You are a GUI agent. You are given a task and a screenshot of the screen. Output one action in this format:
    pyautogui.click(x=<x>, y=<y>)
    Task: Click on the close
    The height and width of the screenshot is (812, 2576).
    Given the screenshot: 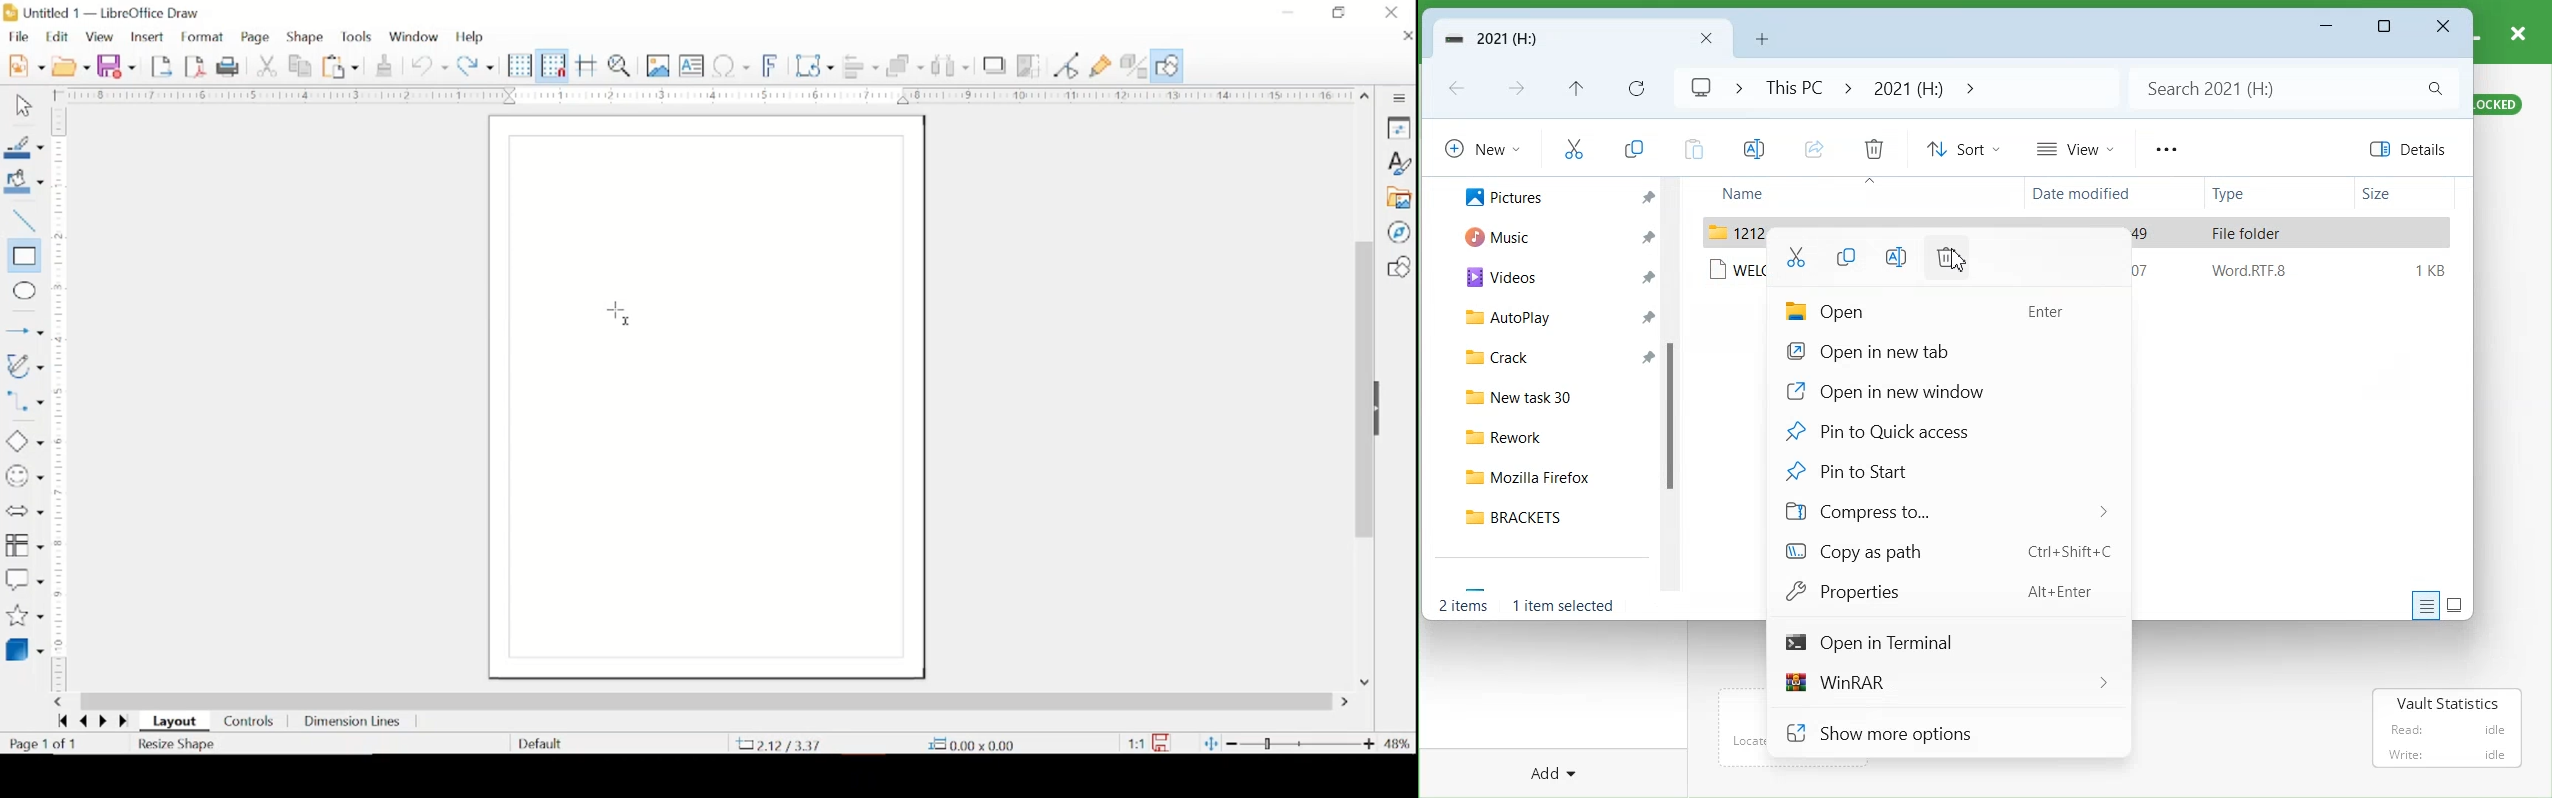 What is the action you would take?
    pyautogui.click(x=1405, y=35)
    